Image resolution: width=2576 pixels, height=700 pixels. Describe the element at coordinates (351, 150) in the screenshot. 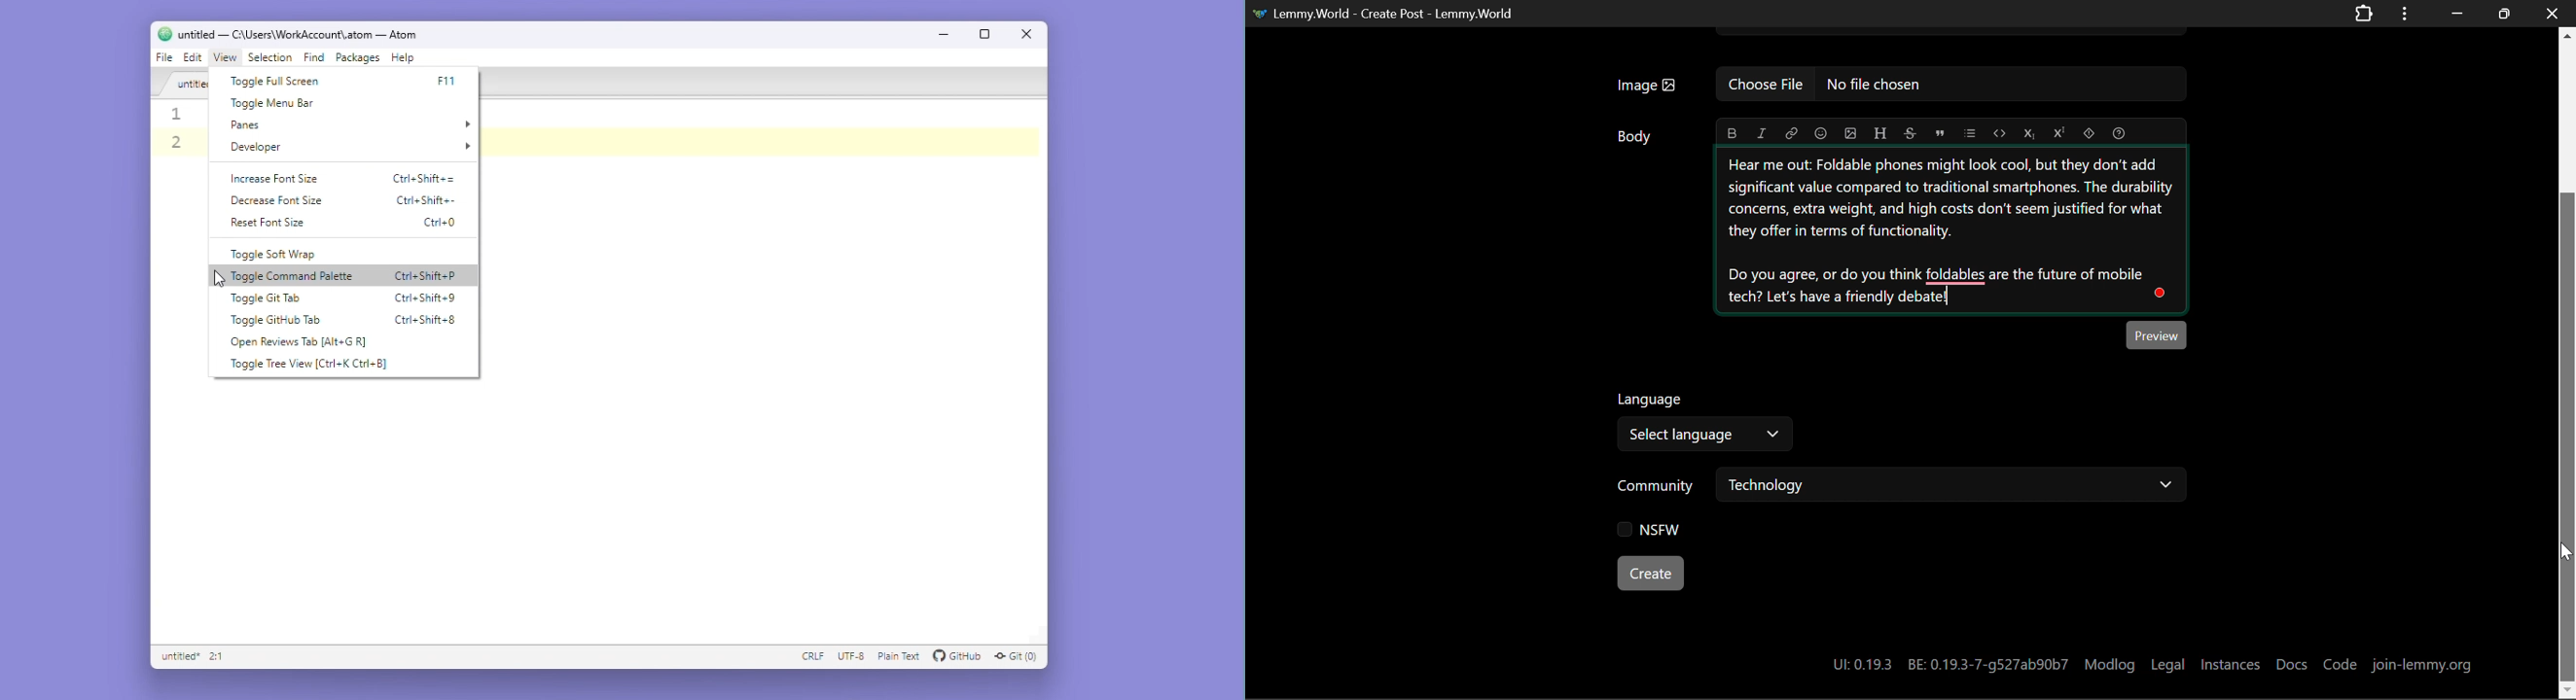

I see `Developer` at that location.